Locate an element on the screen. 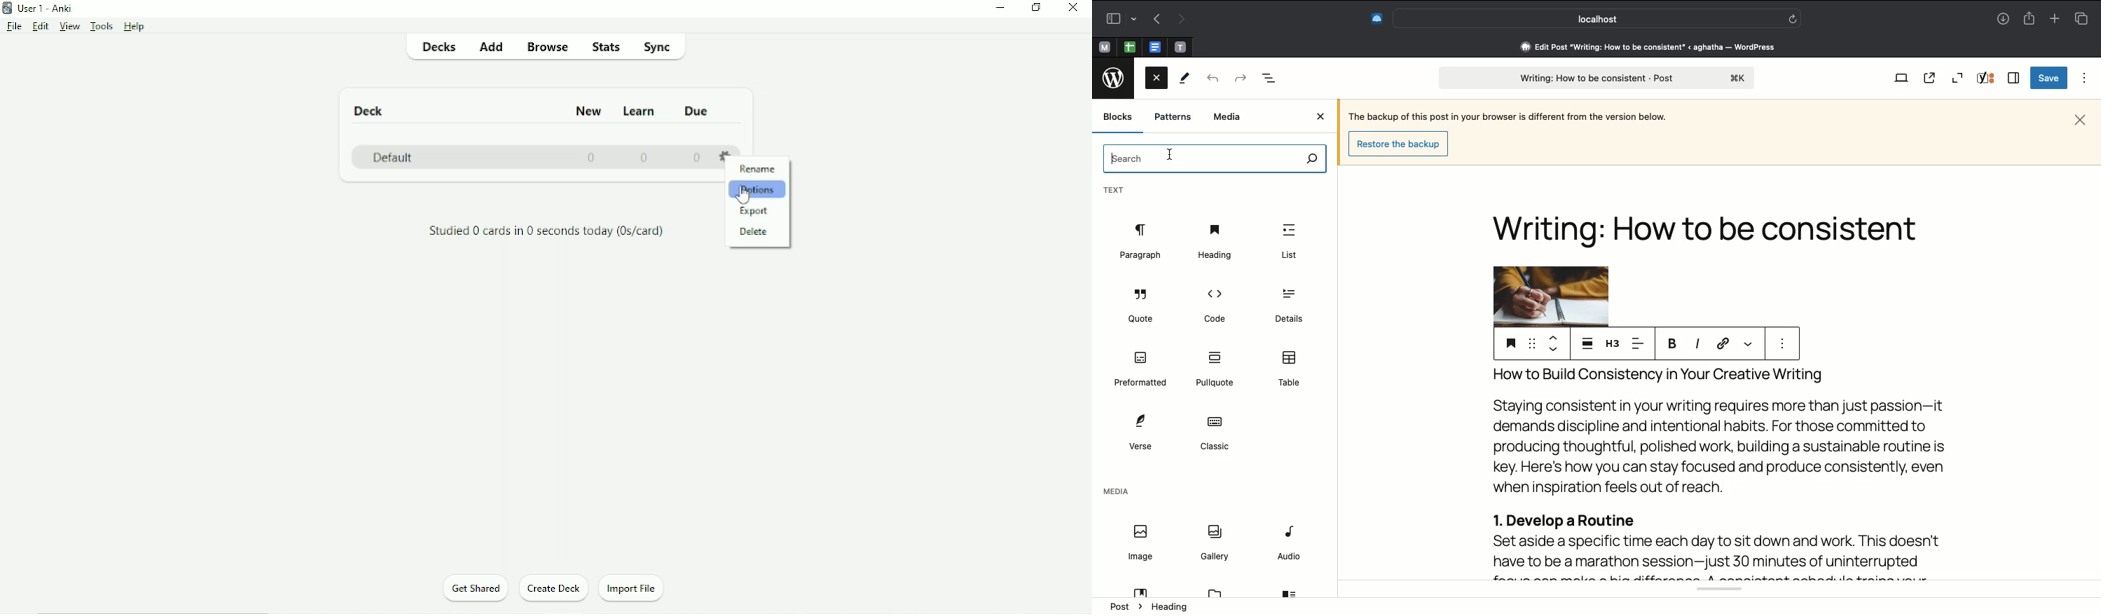 The height and width of the screenshot is (616, 2128). Downloads is located at coordinates (2005, 18).